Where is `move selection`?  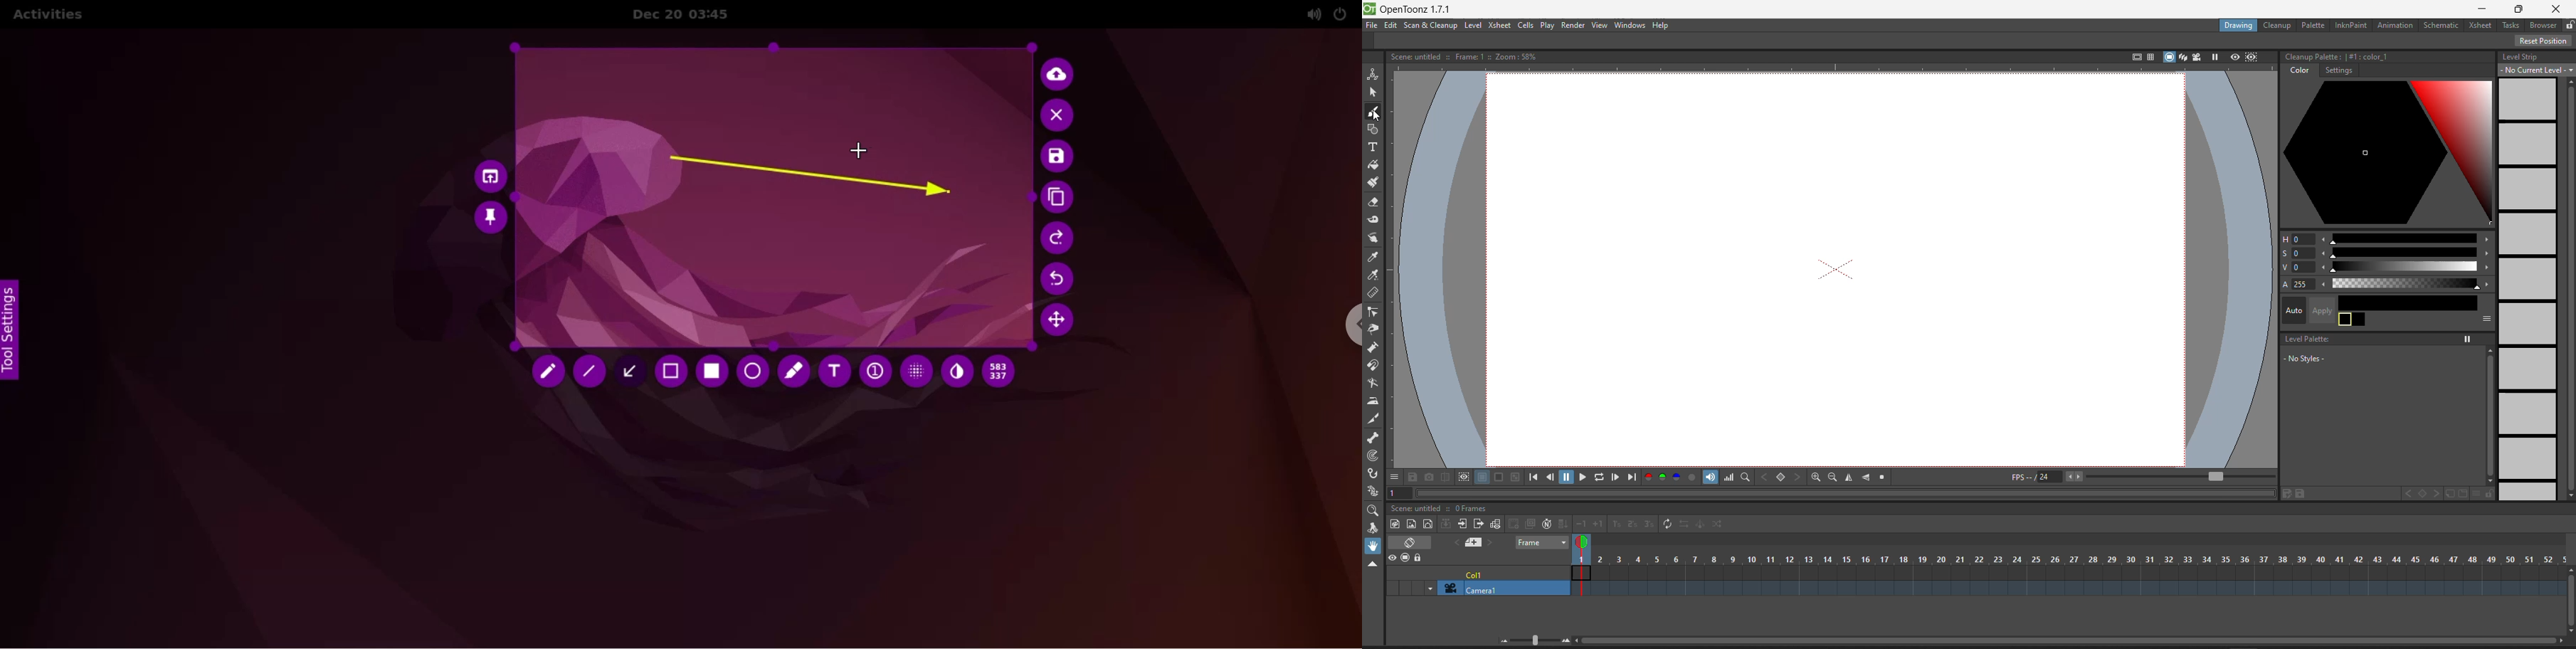 move selection is located at coordinates (1062, 323).